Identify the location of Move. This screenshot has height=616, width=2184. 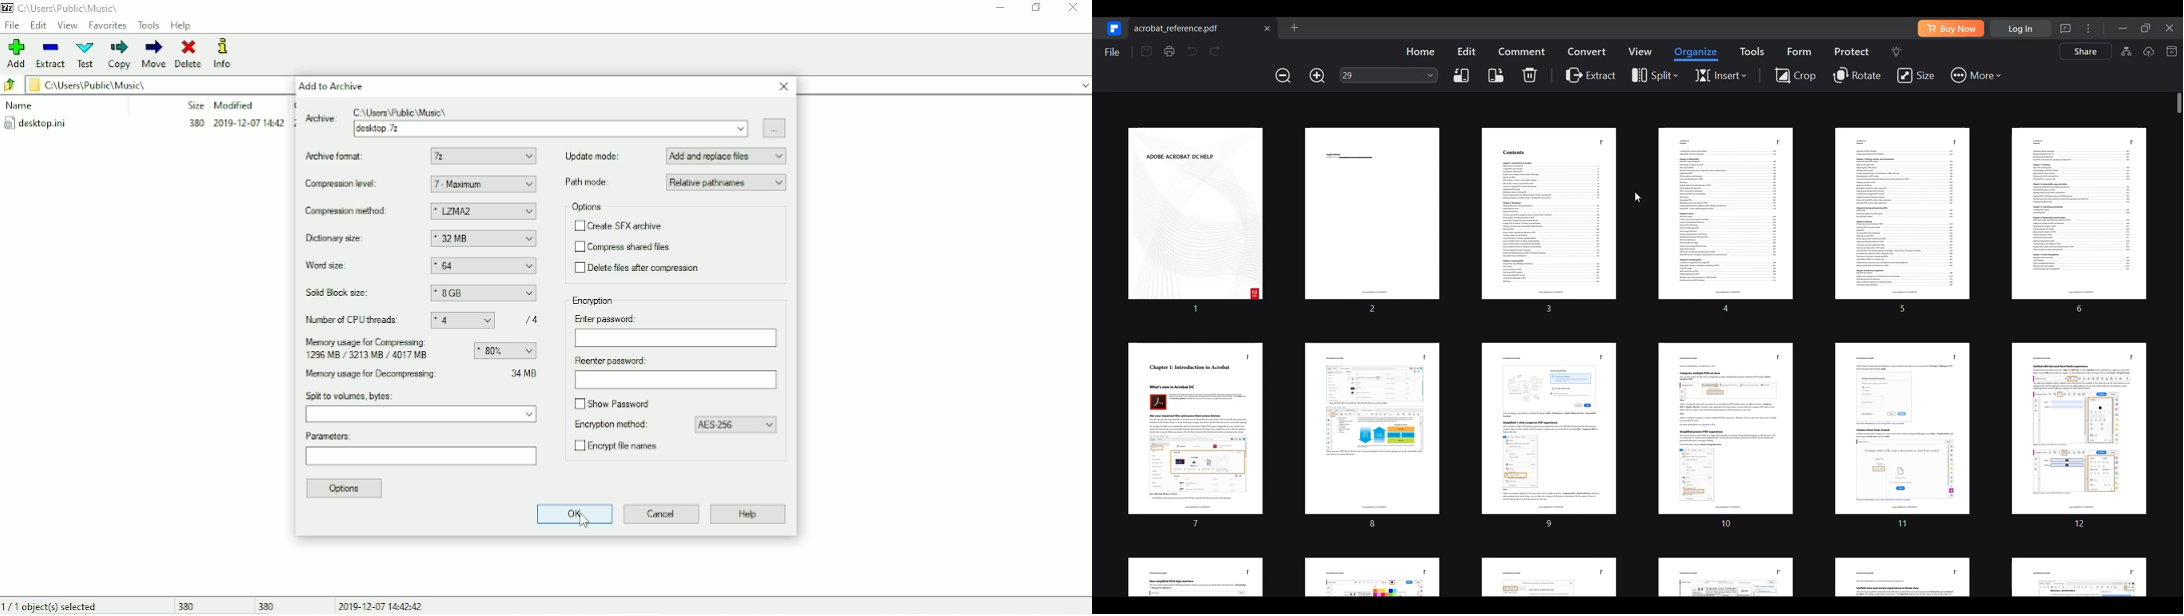
(154, 54).